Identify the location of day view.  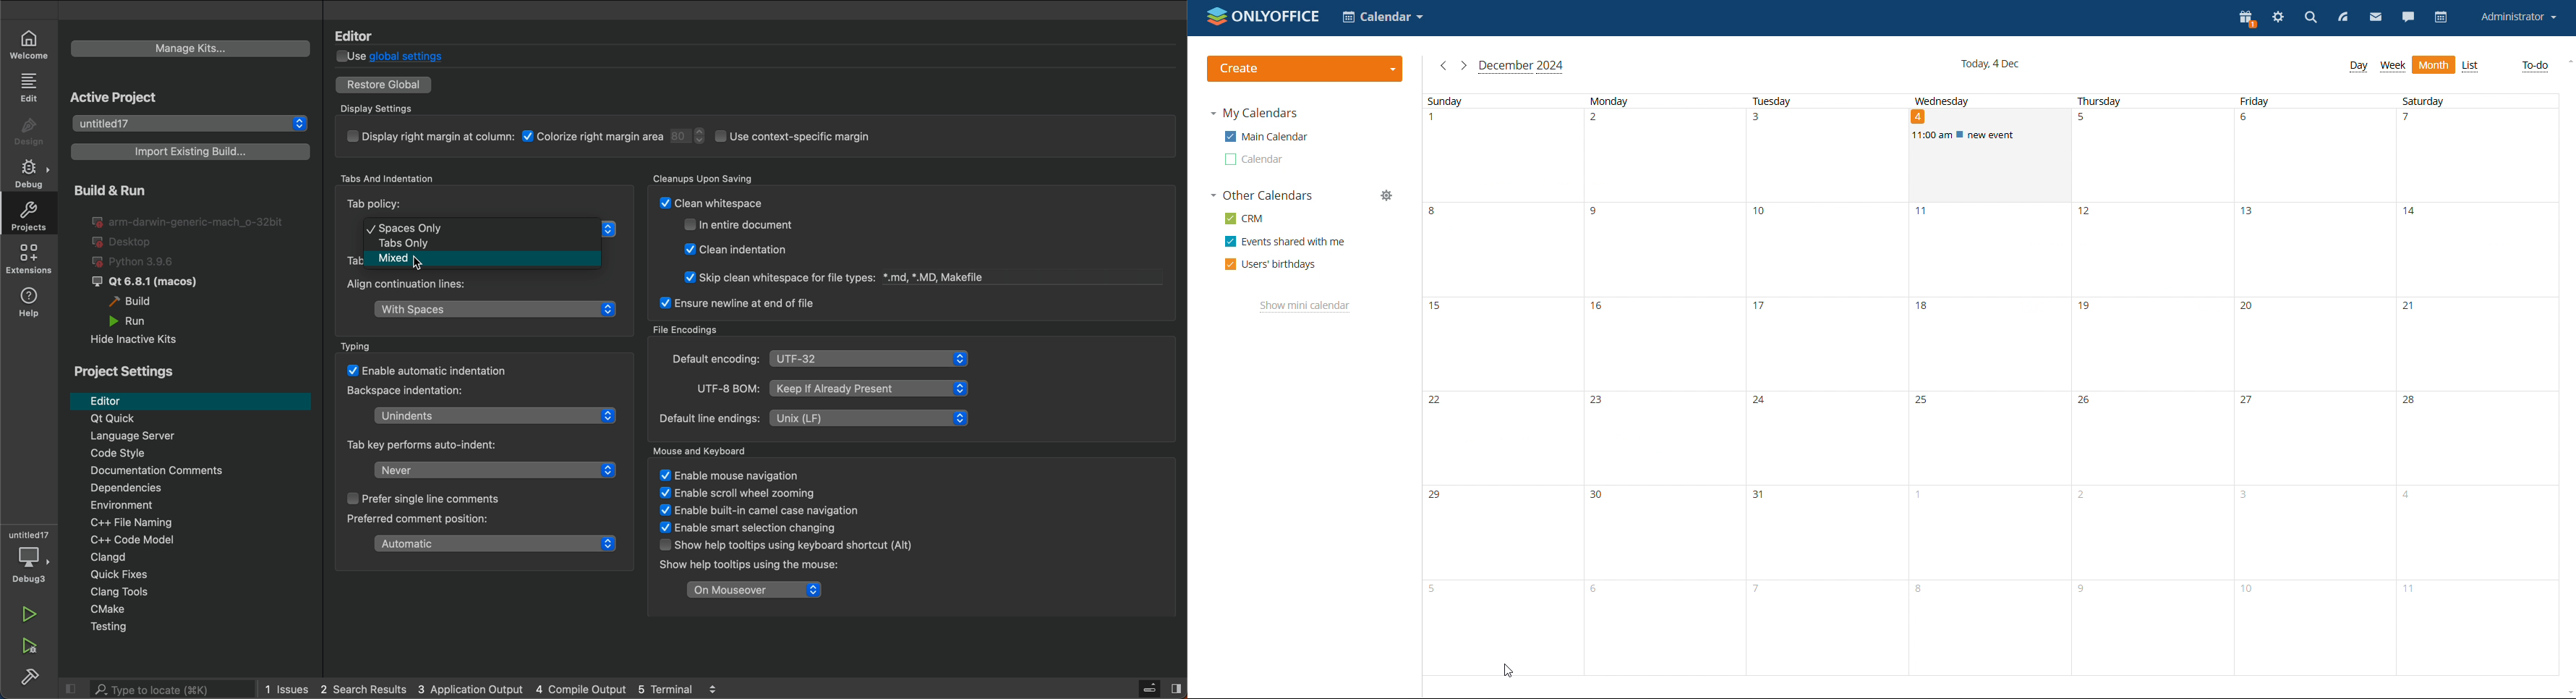
(2358, 67).